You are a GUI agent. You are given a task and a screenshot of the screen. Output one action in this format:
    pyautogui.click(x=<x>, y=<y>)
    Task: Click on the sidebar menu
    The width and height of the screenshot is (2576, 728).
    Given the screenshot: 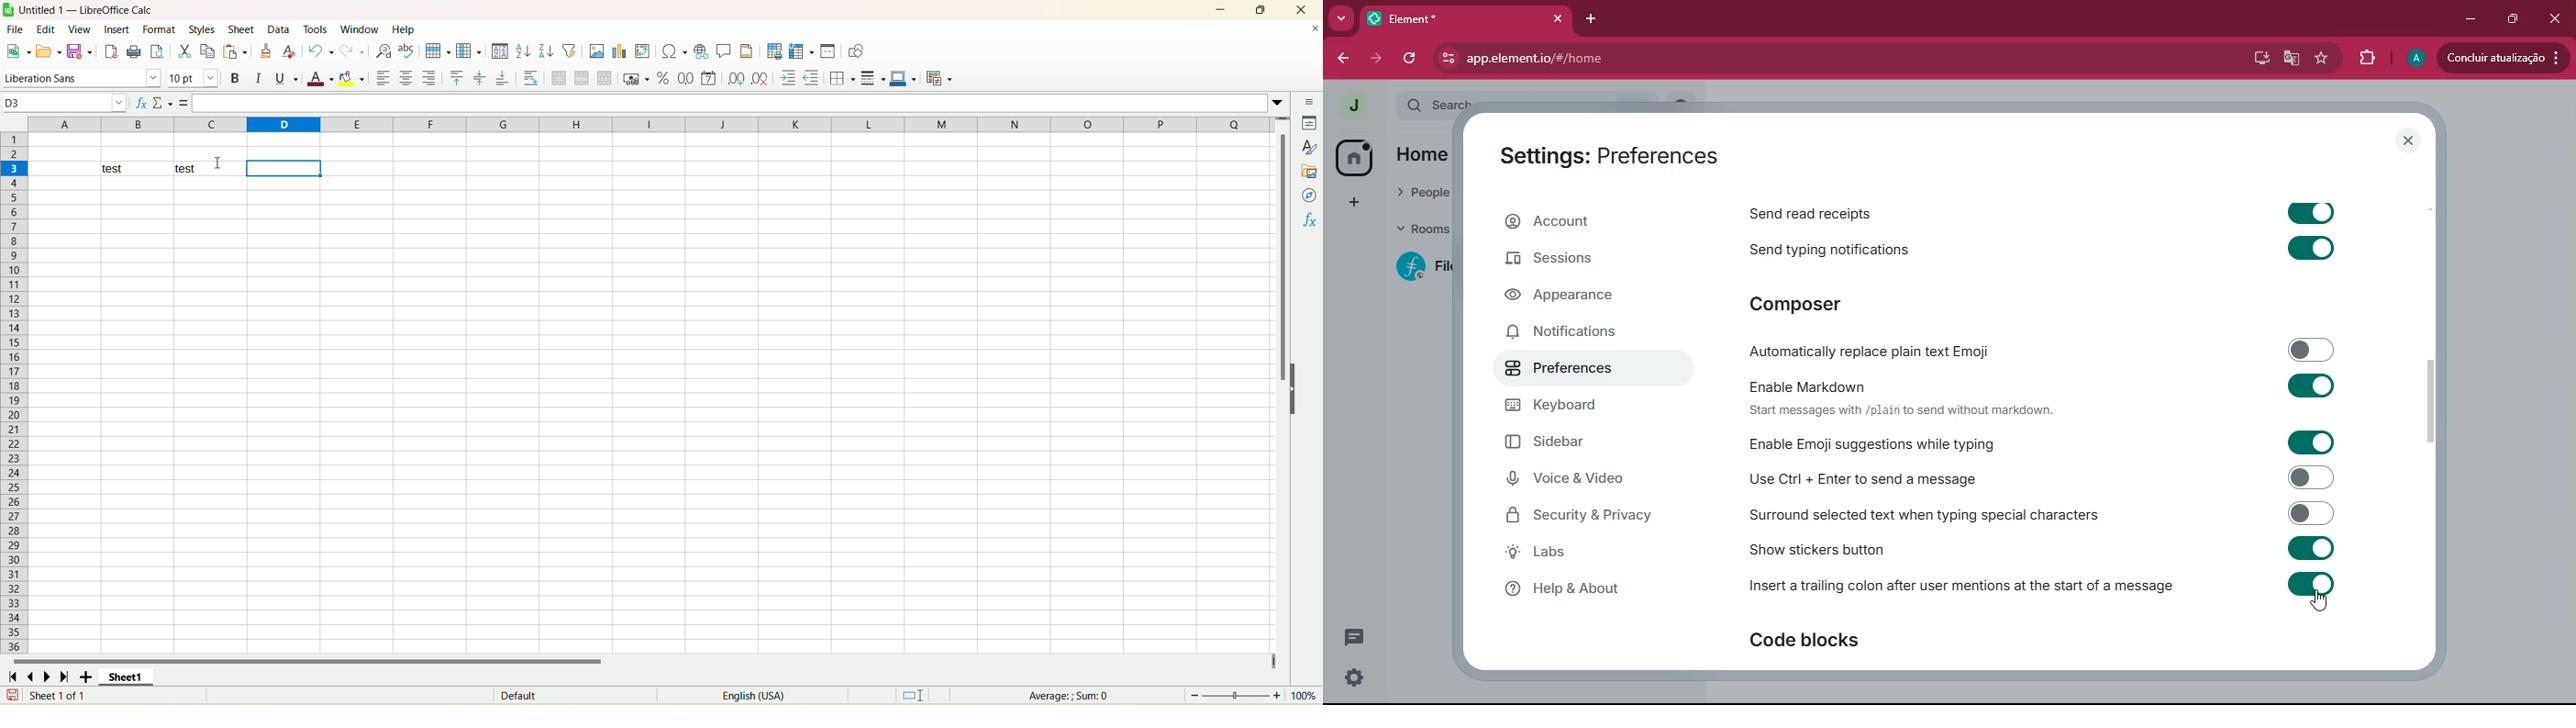 What is the action you would take?
    pyautogui.click(x=1308, y=101)
    